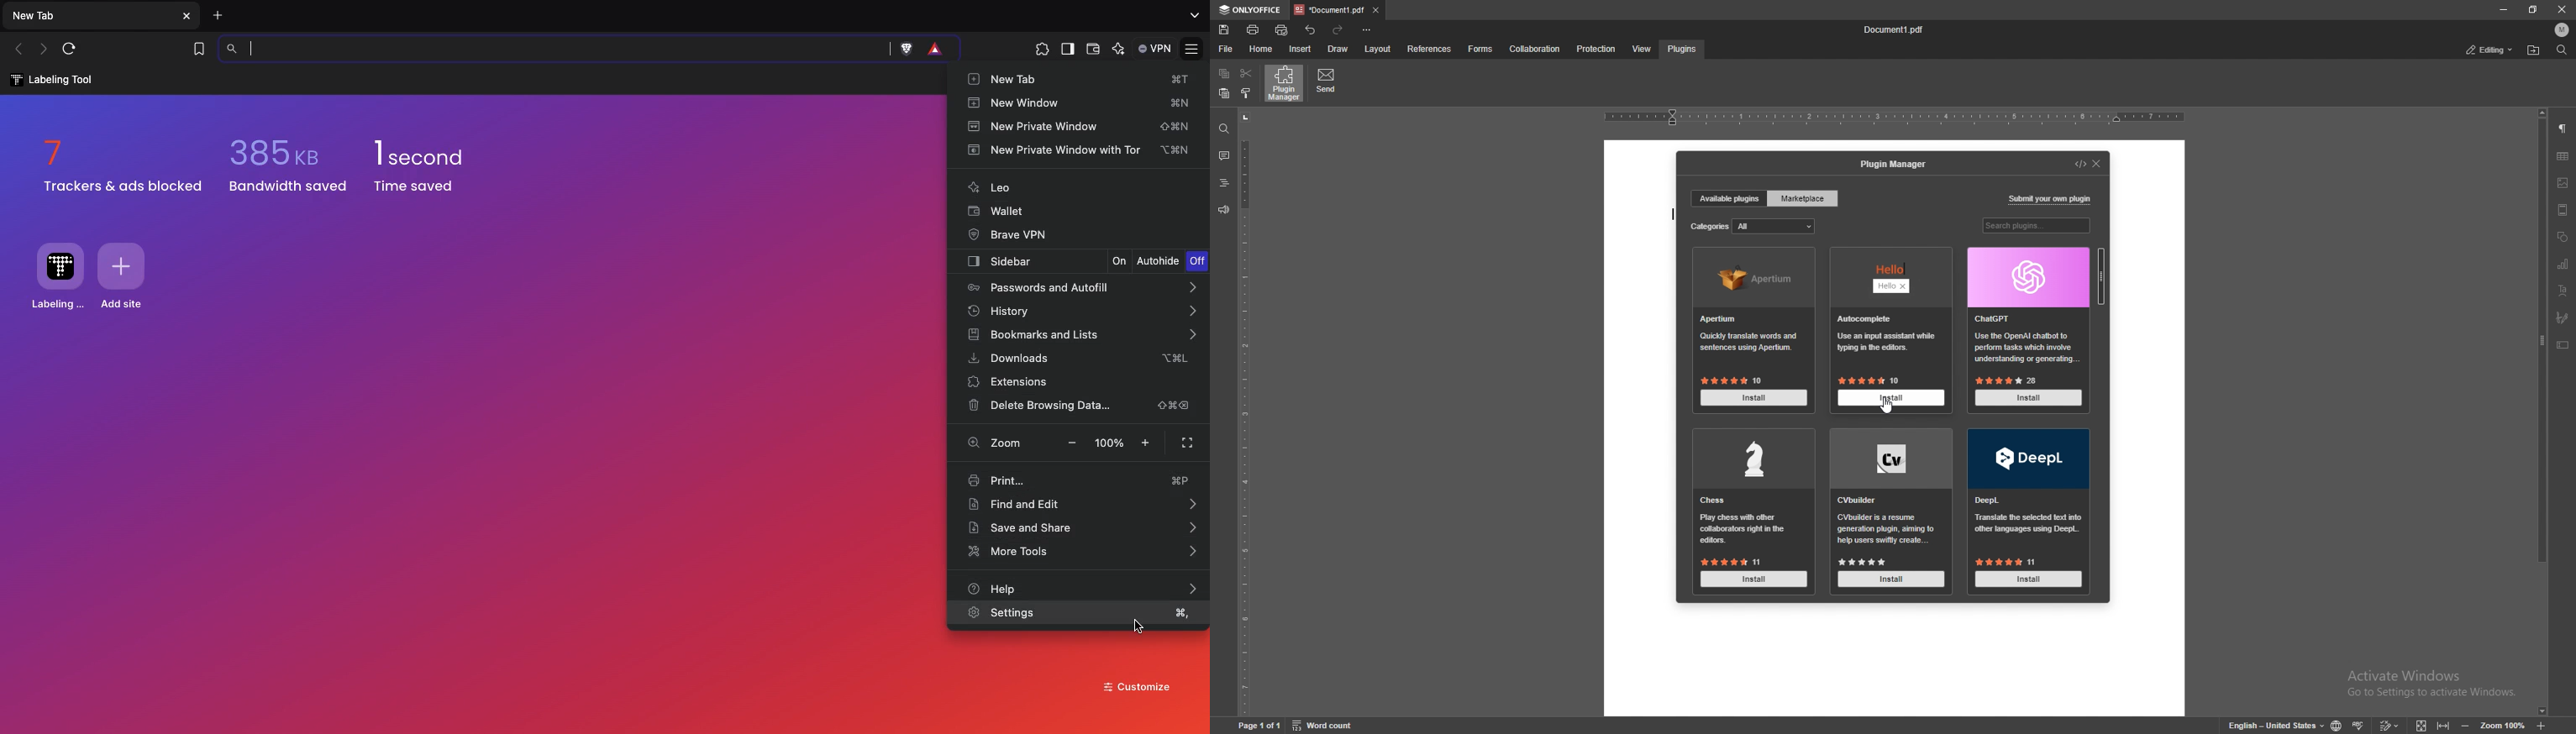 The image size is (2576, 756). Describe the element at coordinates (42, 50) in the screenshot. I see `Next page` at that location.